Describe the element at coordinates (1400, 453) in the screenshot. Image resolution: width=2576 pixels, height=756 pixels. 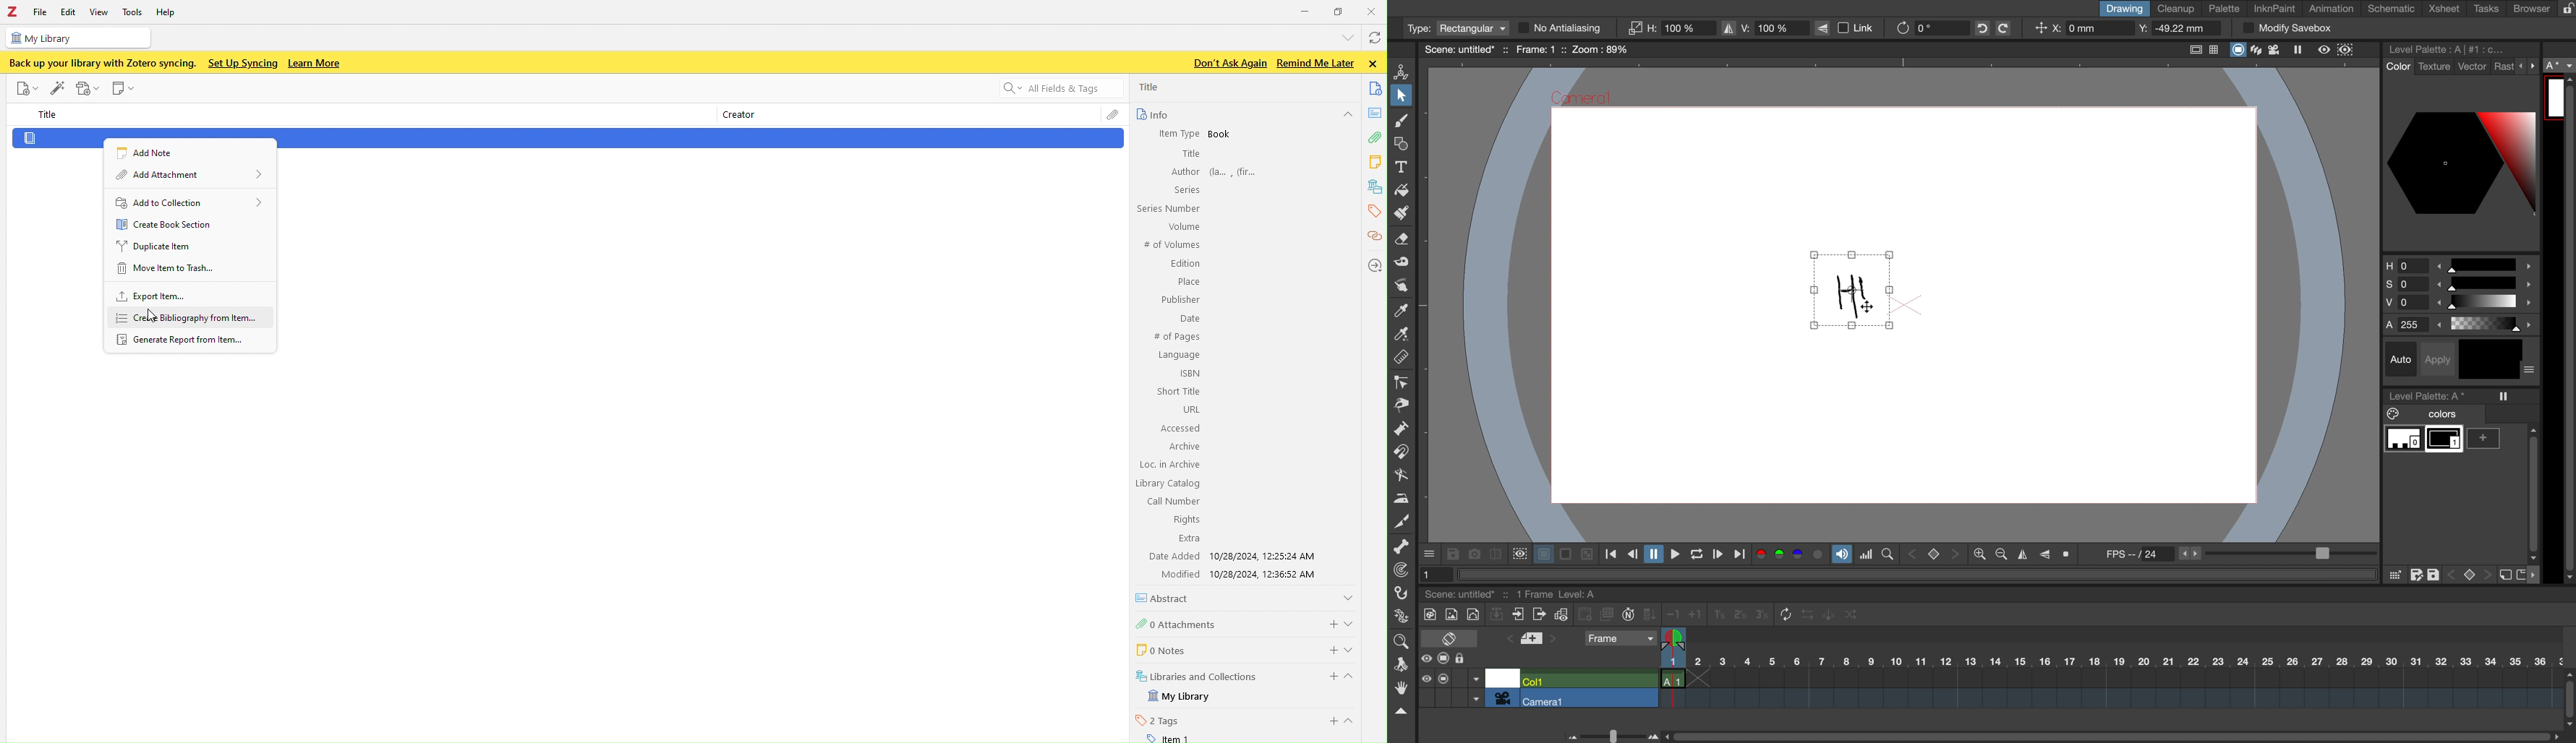
I see `magnet tool` at that location.